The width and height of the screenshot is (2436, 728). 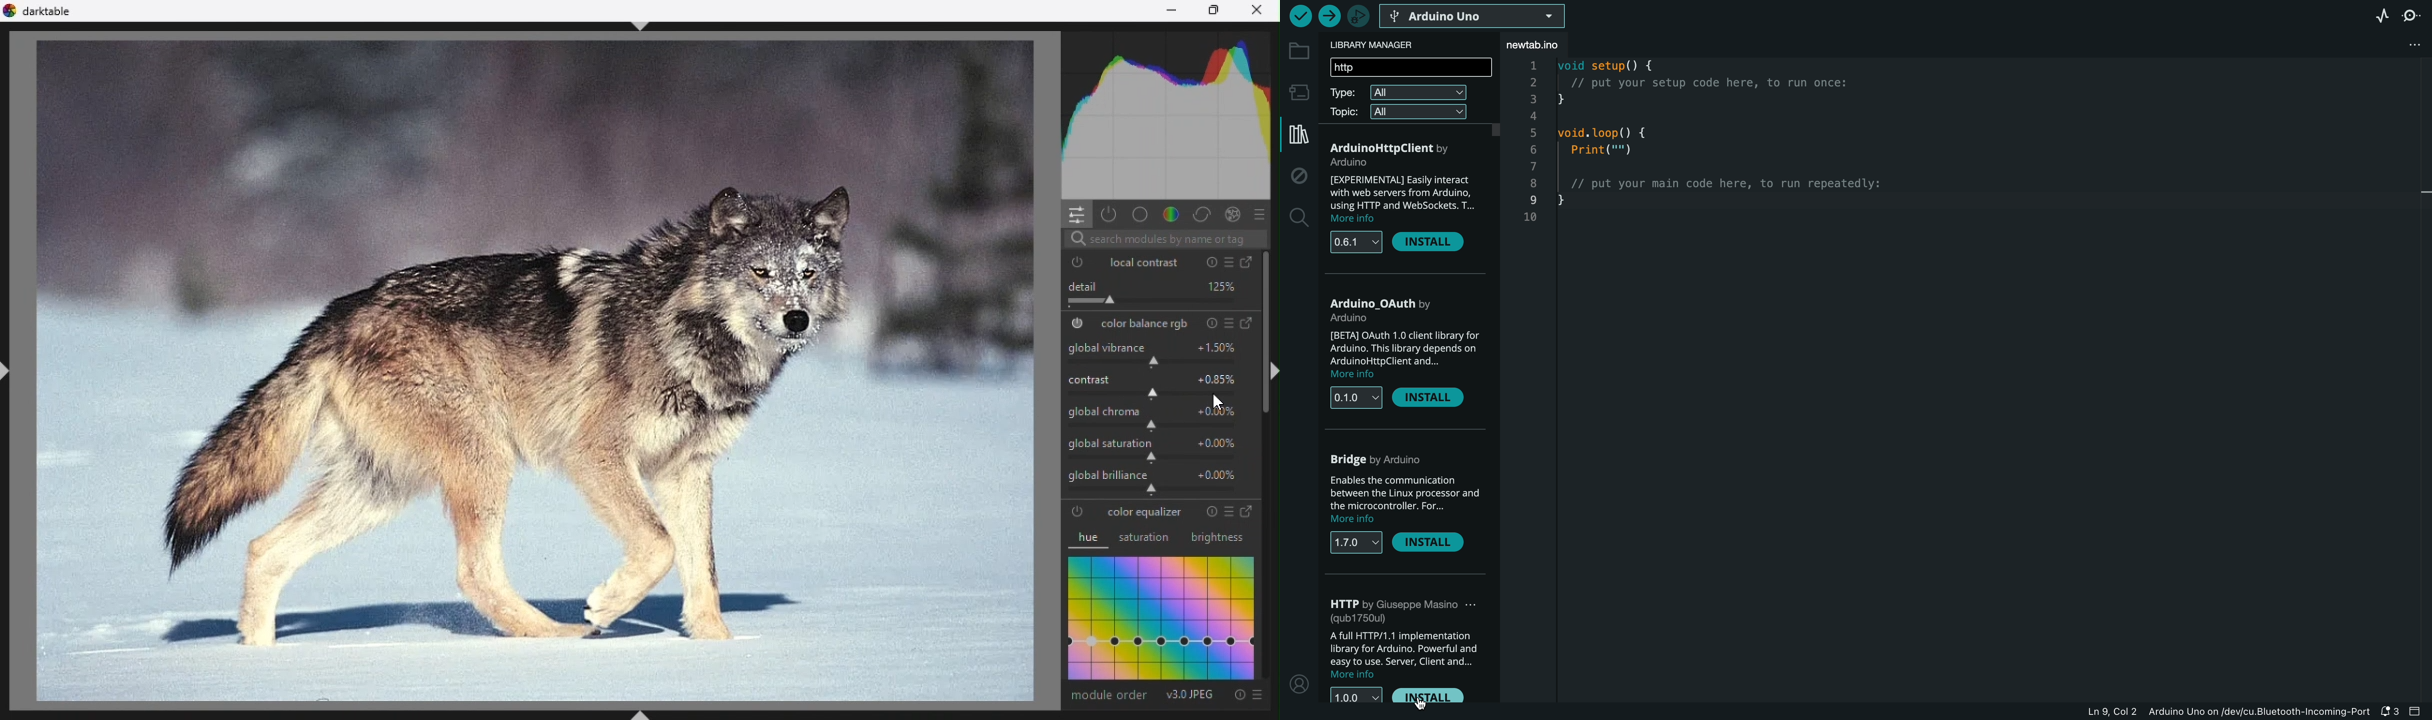 What do you see at coordinates (1249, 324) in the screenshot?
I see `go to full version of color balance RGB module` at bounding box center [1249, 324].